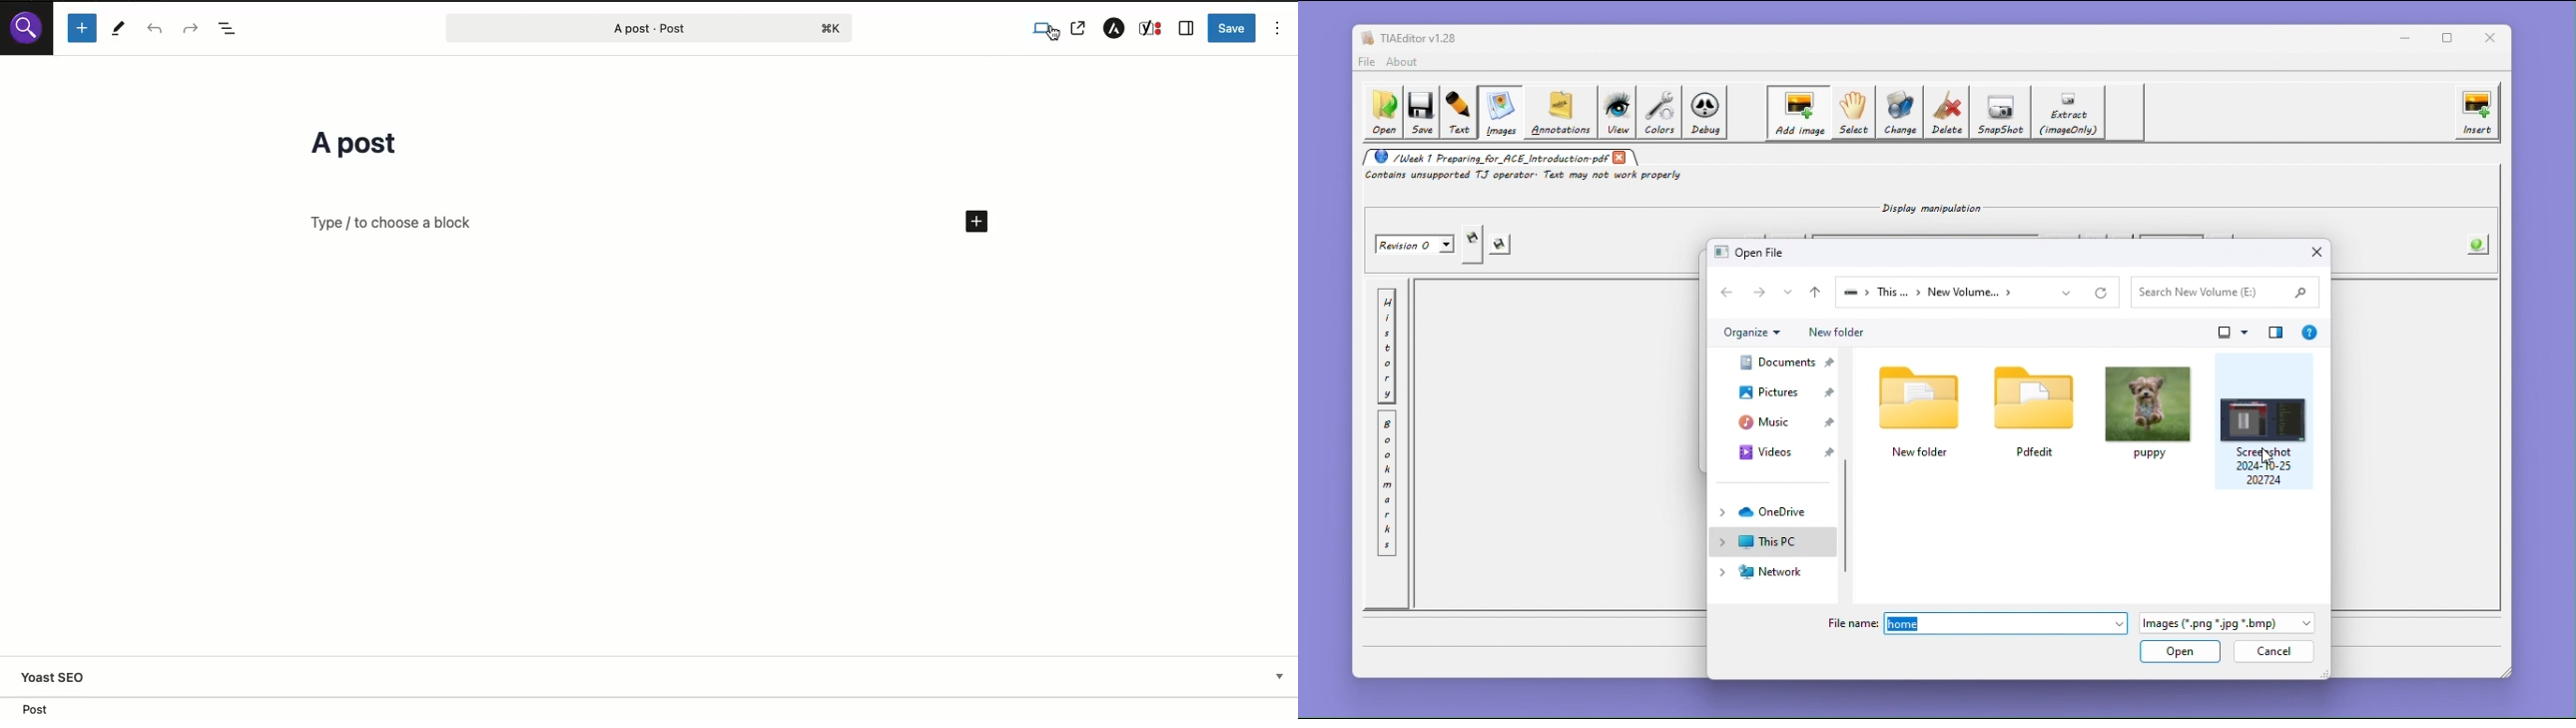 The width and height of the screenshot is (2576, 728). I want to click on View, so click(1045, 30).